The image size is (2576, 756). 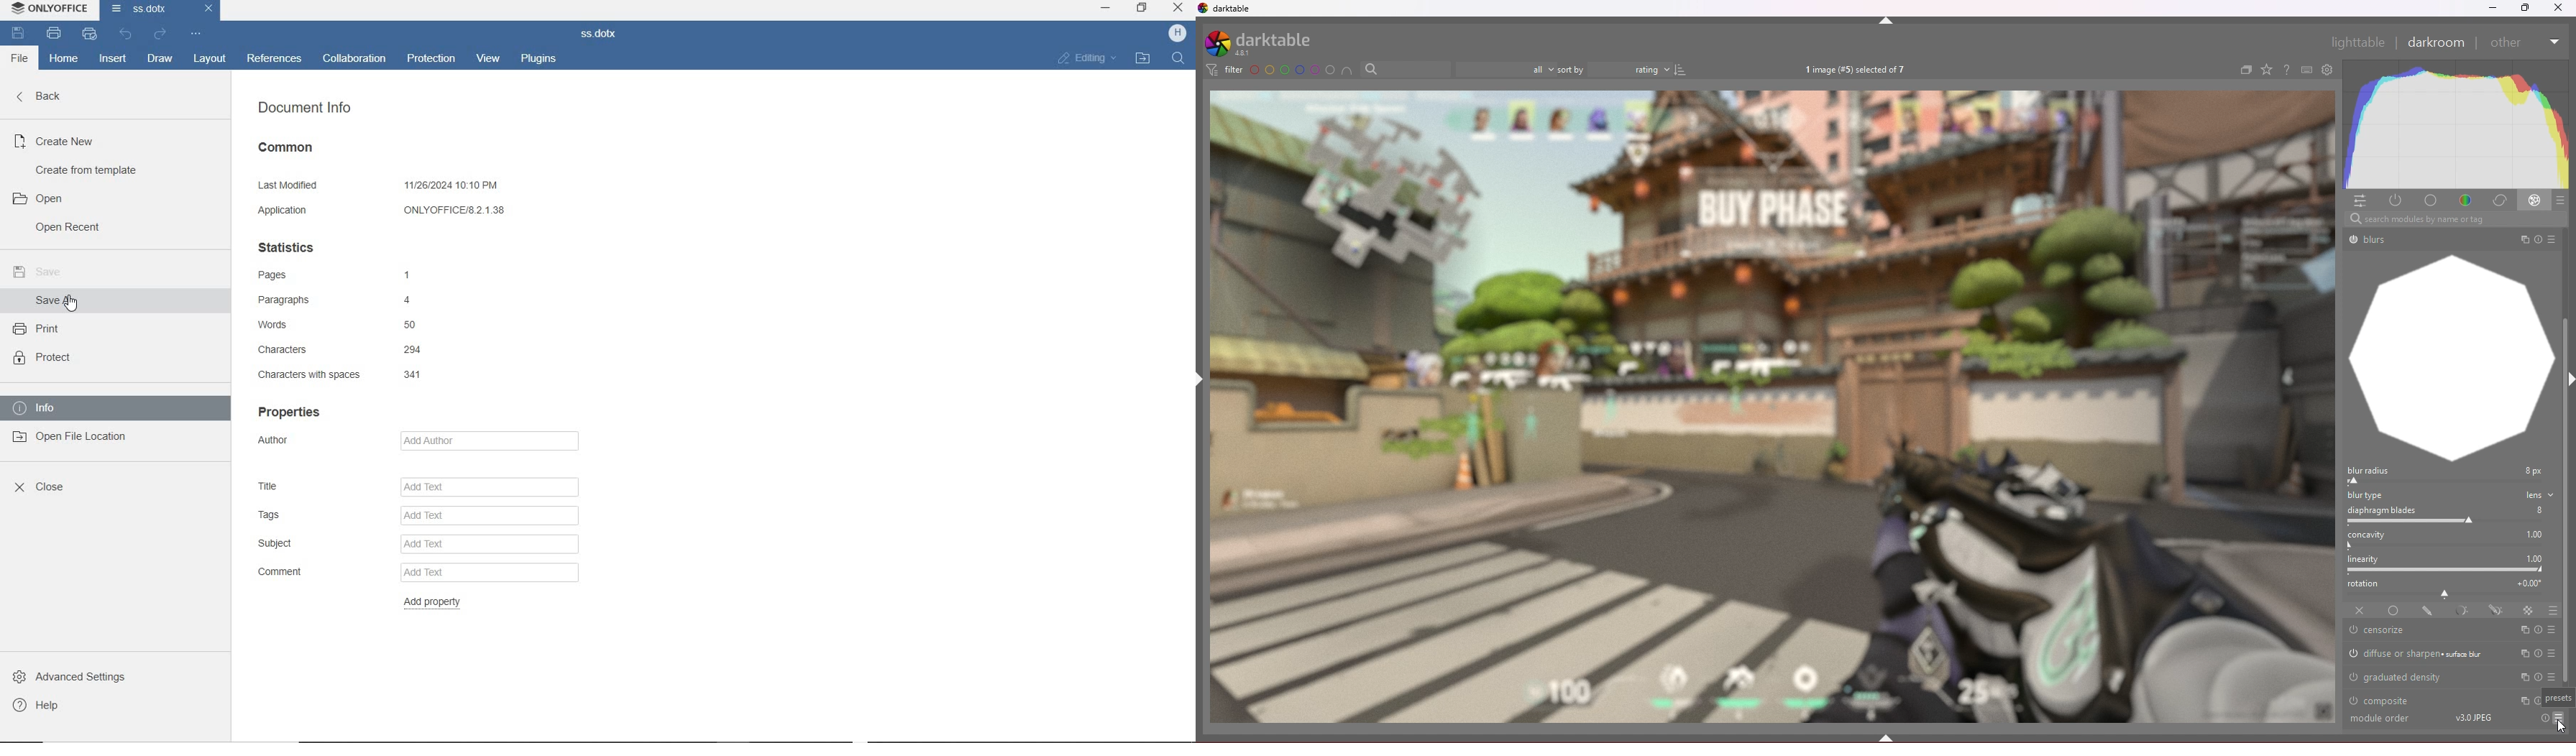 What do you see at coordinates (142, 9) in the screenshot?
I see `DOCUMENT NAME` at bounding box center [142, 9].